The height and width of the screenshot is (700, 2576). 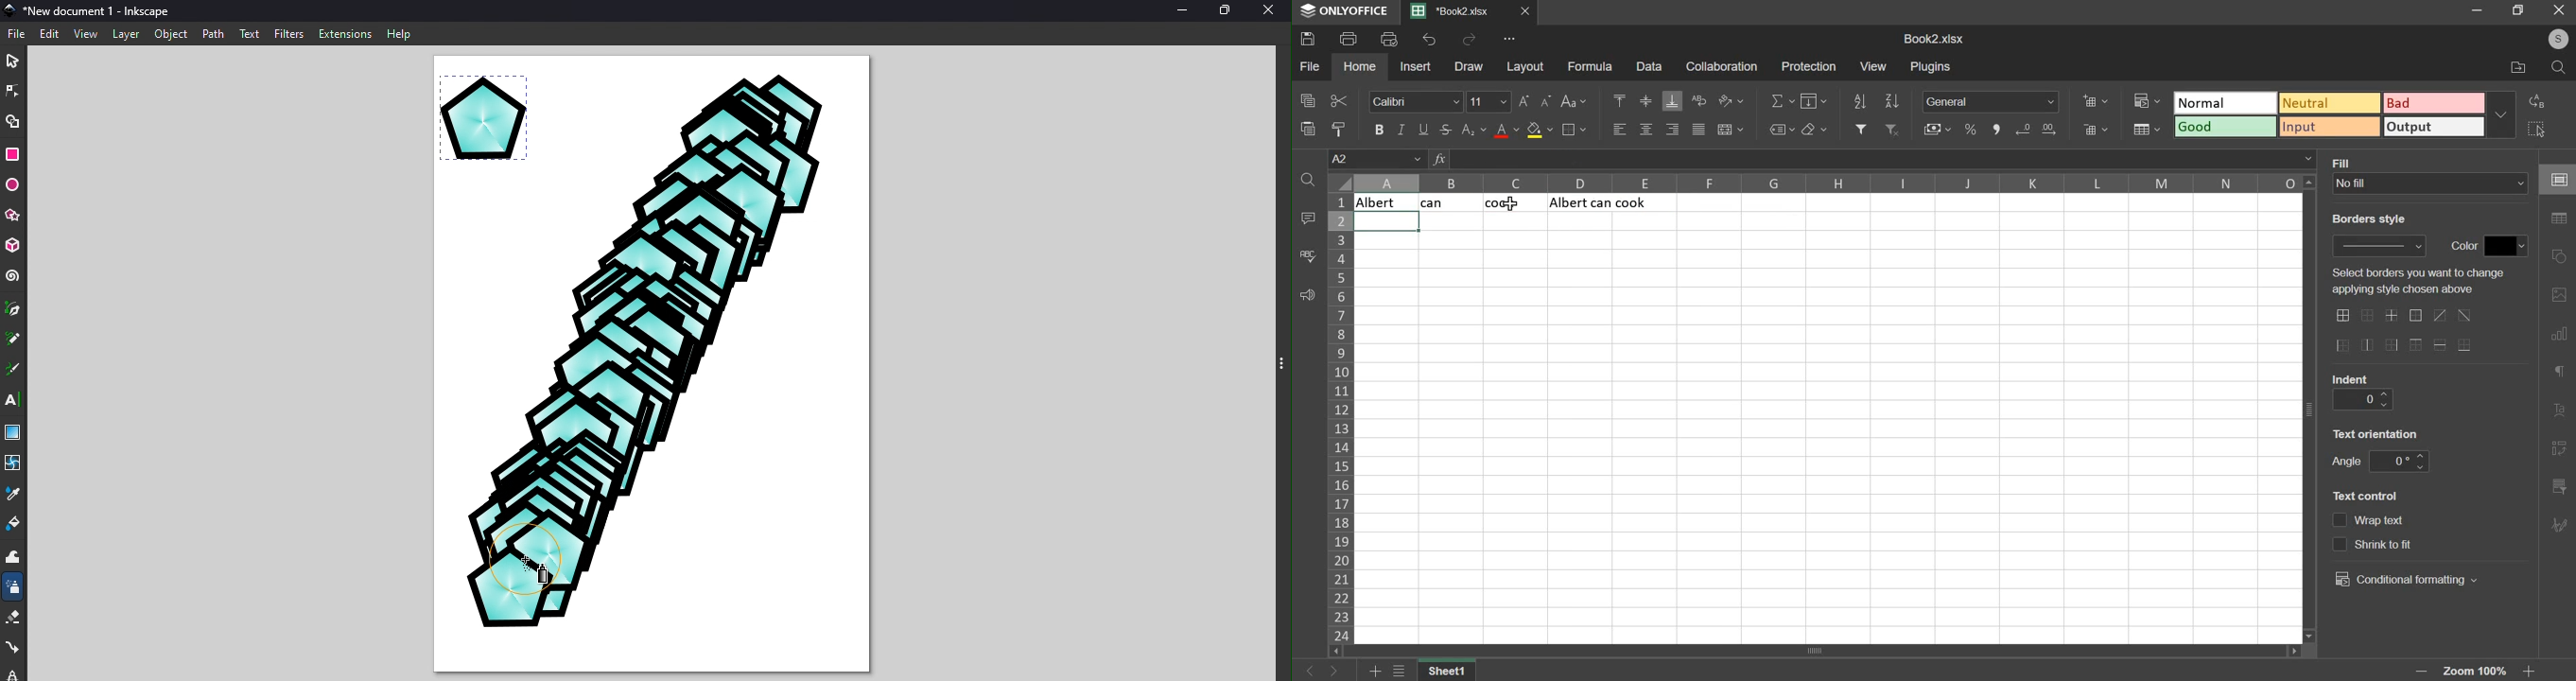 What do you see at coordinates (1309, 65) in the screenshot?
I see `file` at bounding box center [1309, 65].